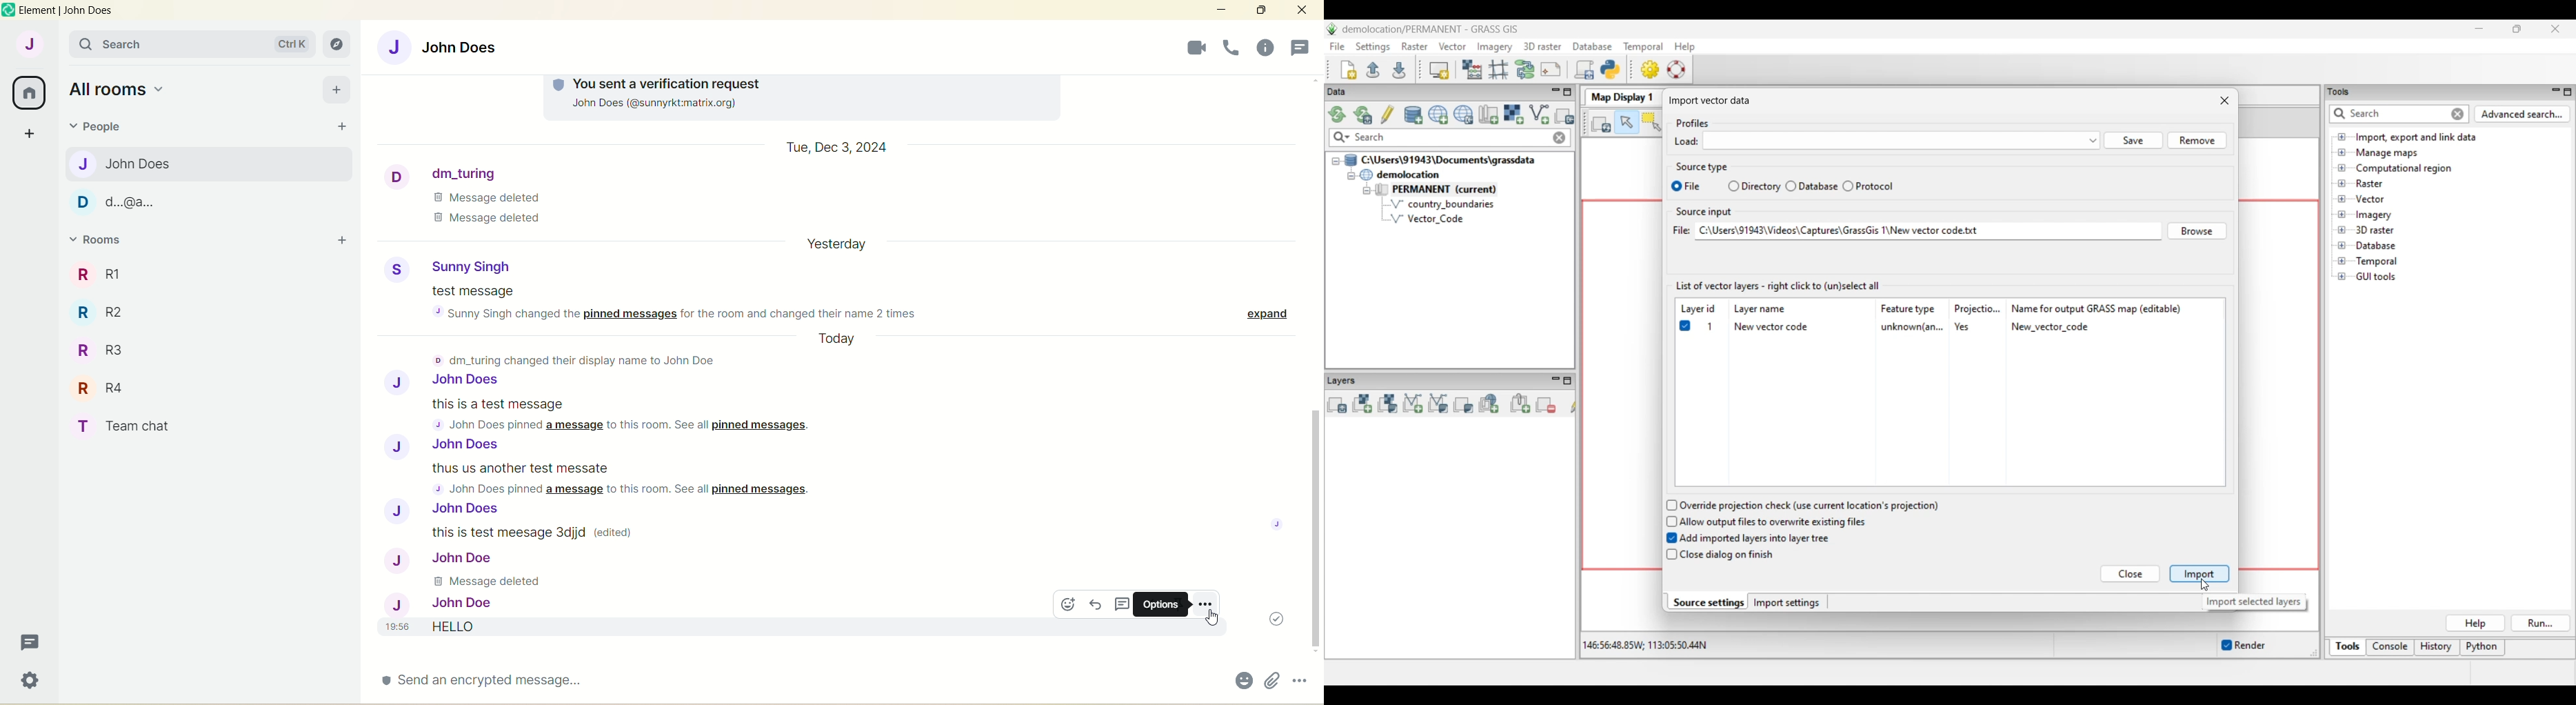 The image size is (2576, 728). I want to click on emoji, so click(1240, 680).